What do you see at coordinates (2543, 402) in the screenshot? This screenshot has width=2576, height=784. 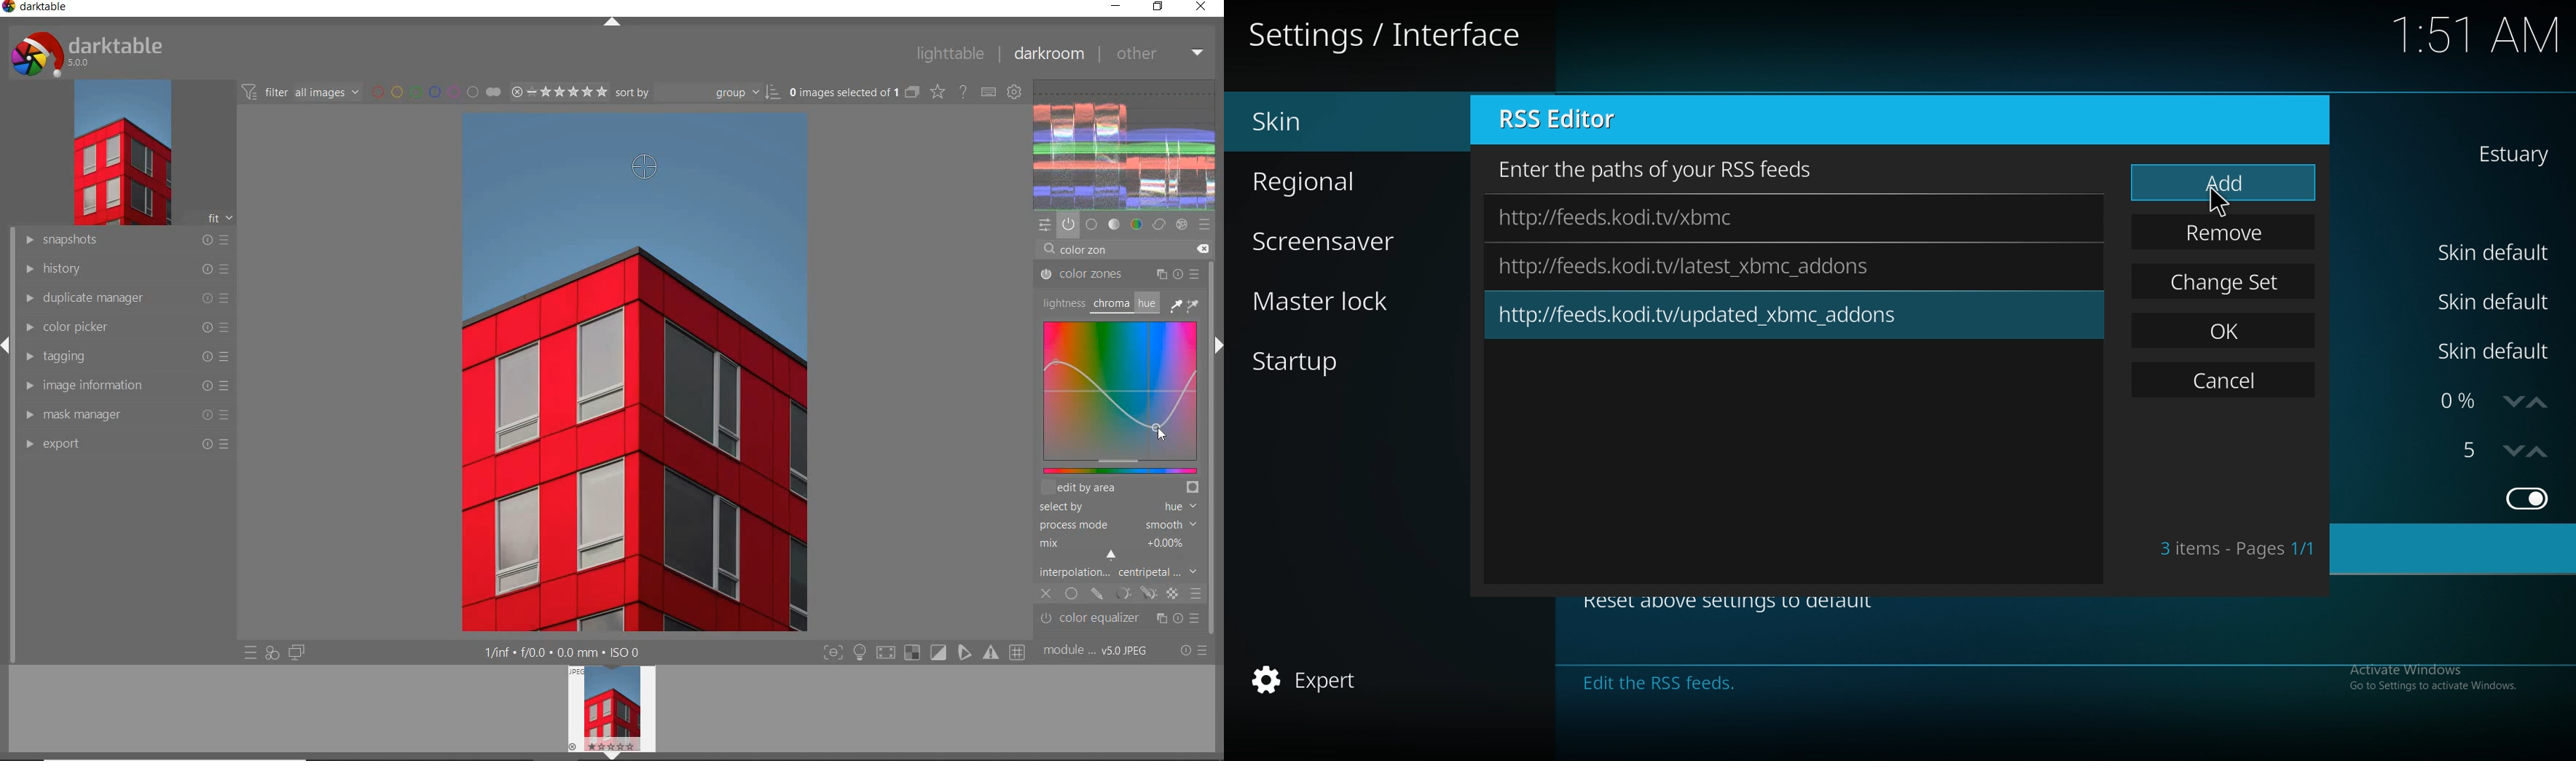 I see `increase zoom` at bounding box center [2543, 402].